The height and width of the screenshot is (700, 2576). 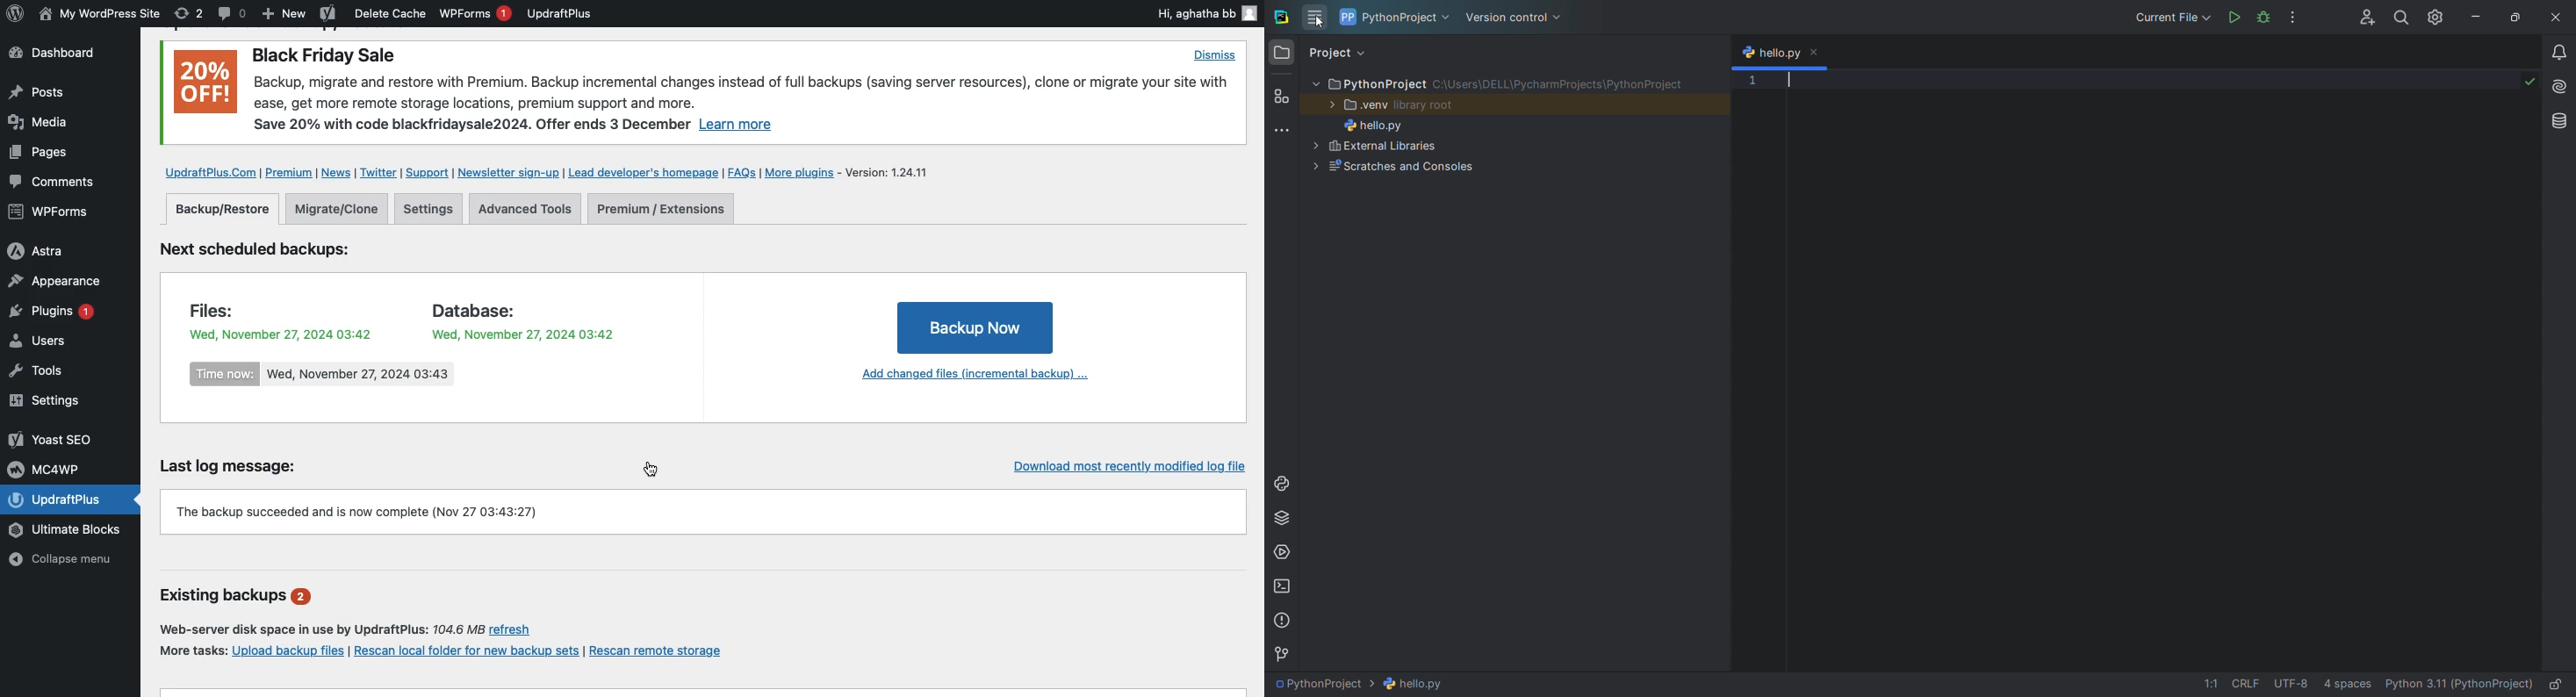 What do you see at coordinates (521, 333) in the screenshot?
I see `Wed, November 27, 2024 03:42` at bounding box center [521, 333].